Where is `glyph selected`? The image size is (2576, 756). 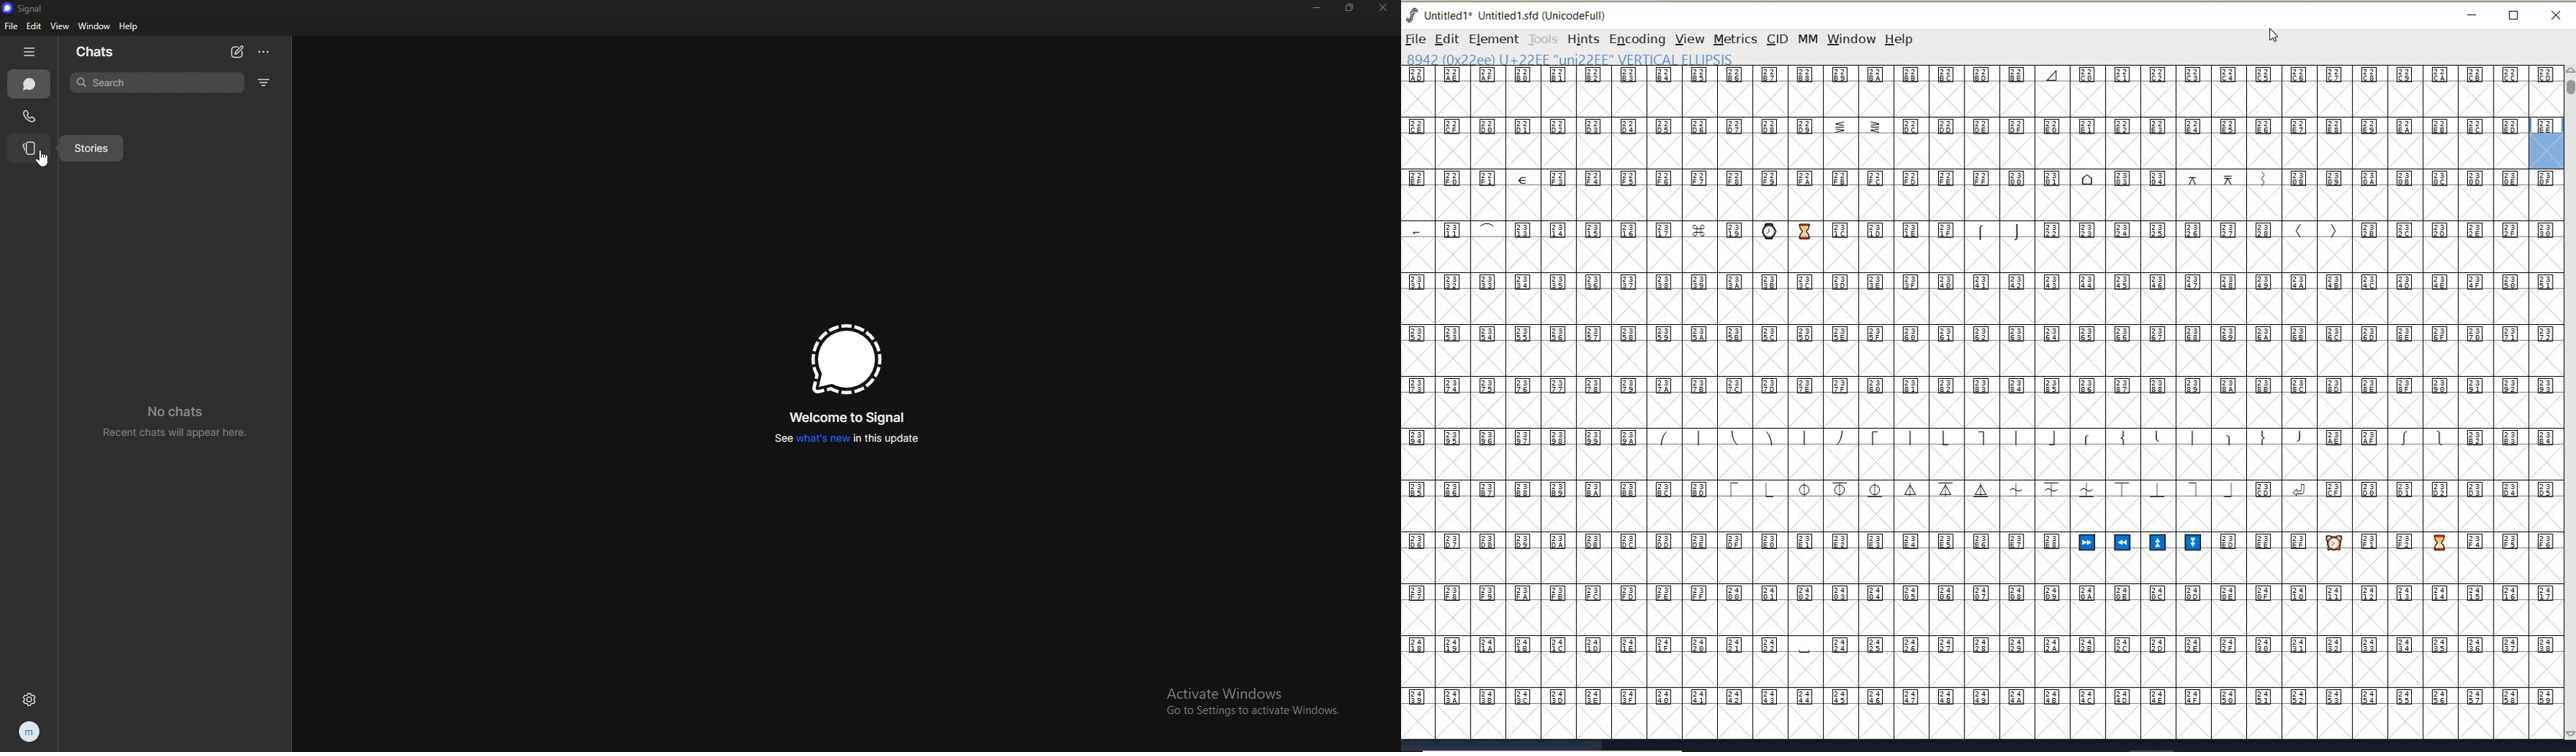
glyph selected is located at coordinates (2547, 143).